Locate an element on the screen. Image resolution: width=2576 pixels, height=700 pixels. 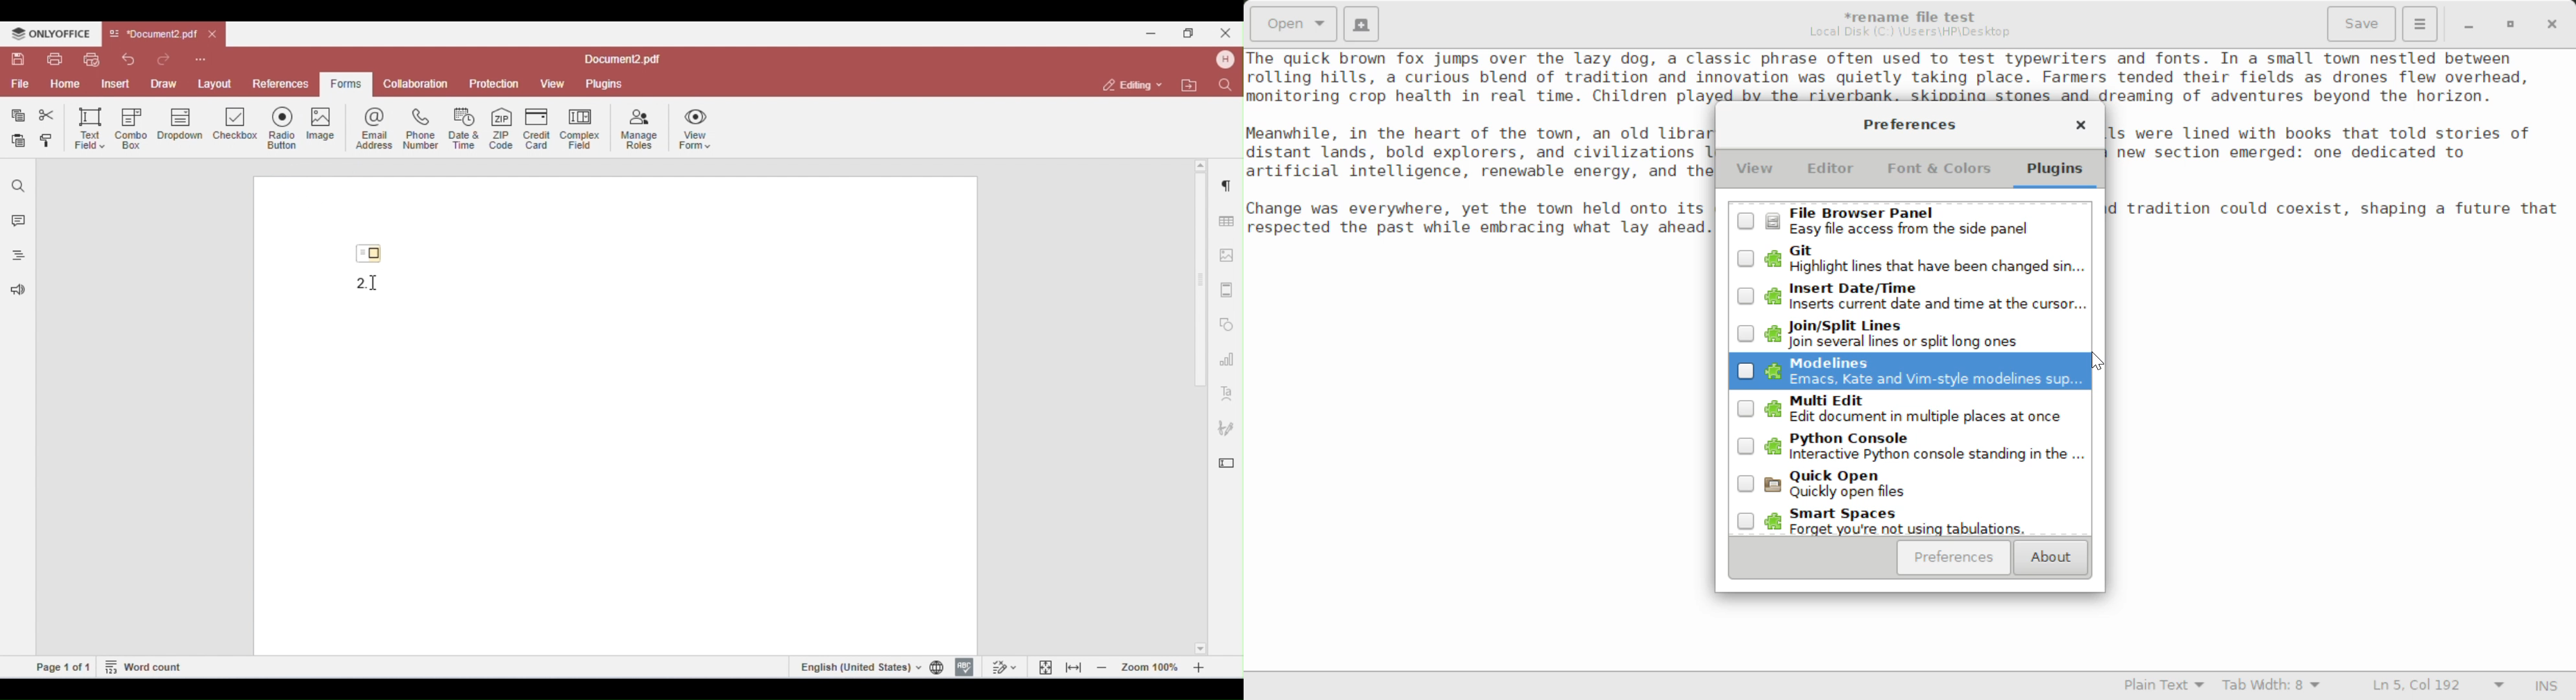
Restore Down is located at coordinates (2467, 24).